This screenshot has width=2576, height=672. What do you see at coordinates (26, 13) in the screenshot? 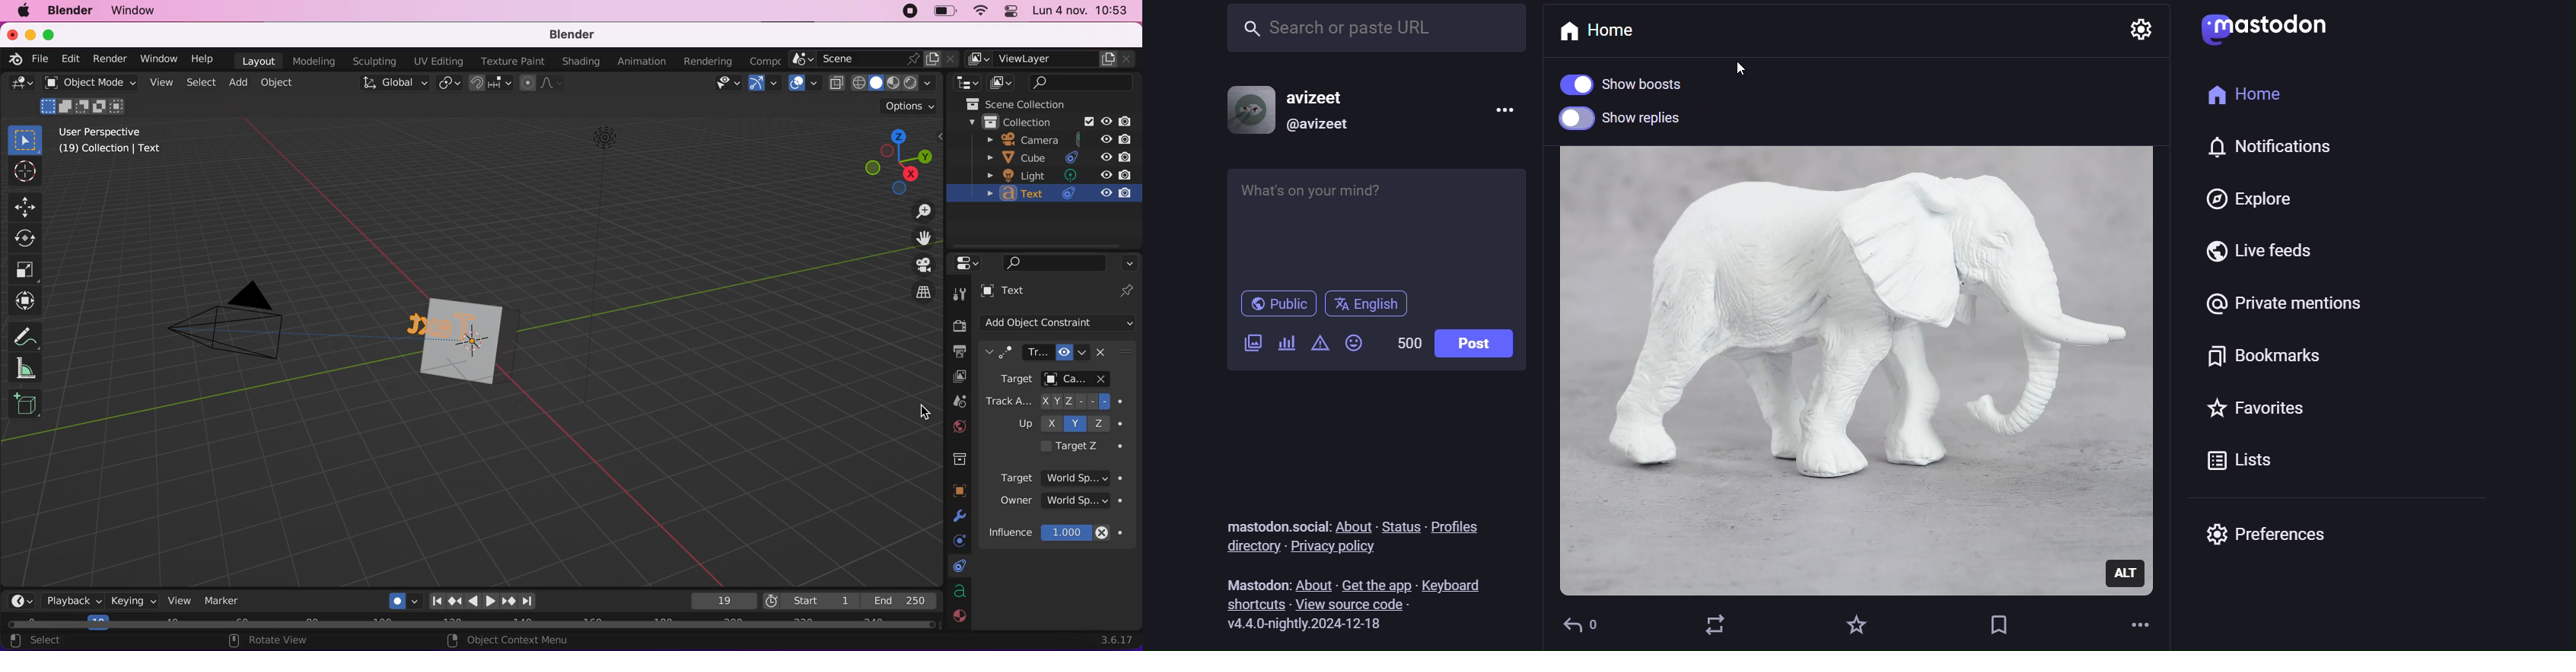
I see `mac logo` at bounding box center [26, 13].